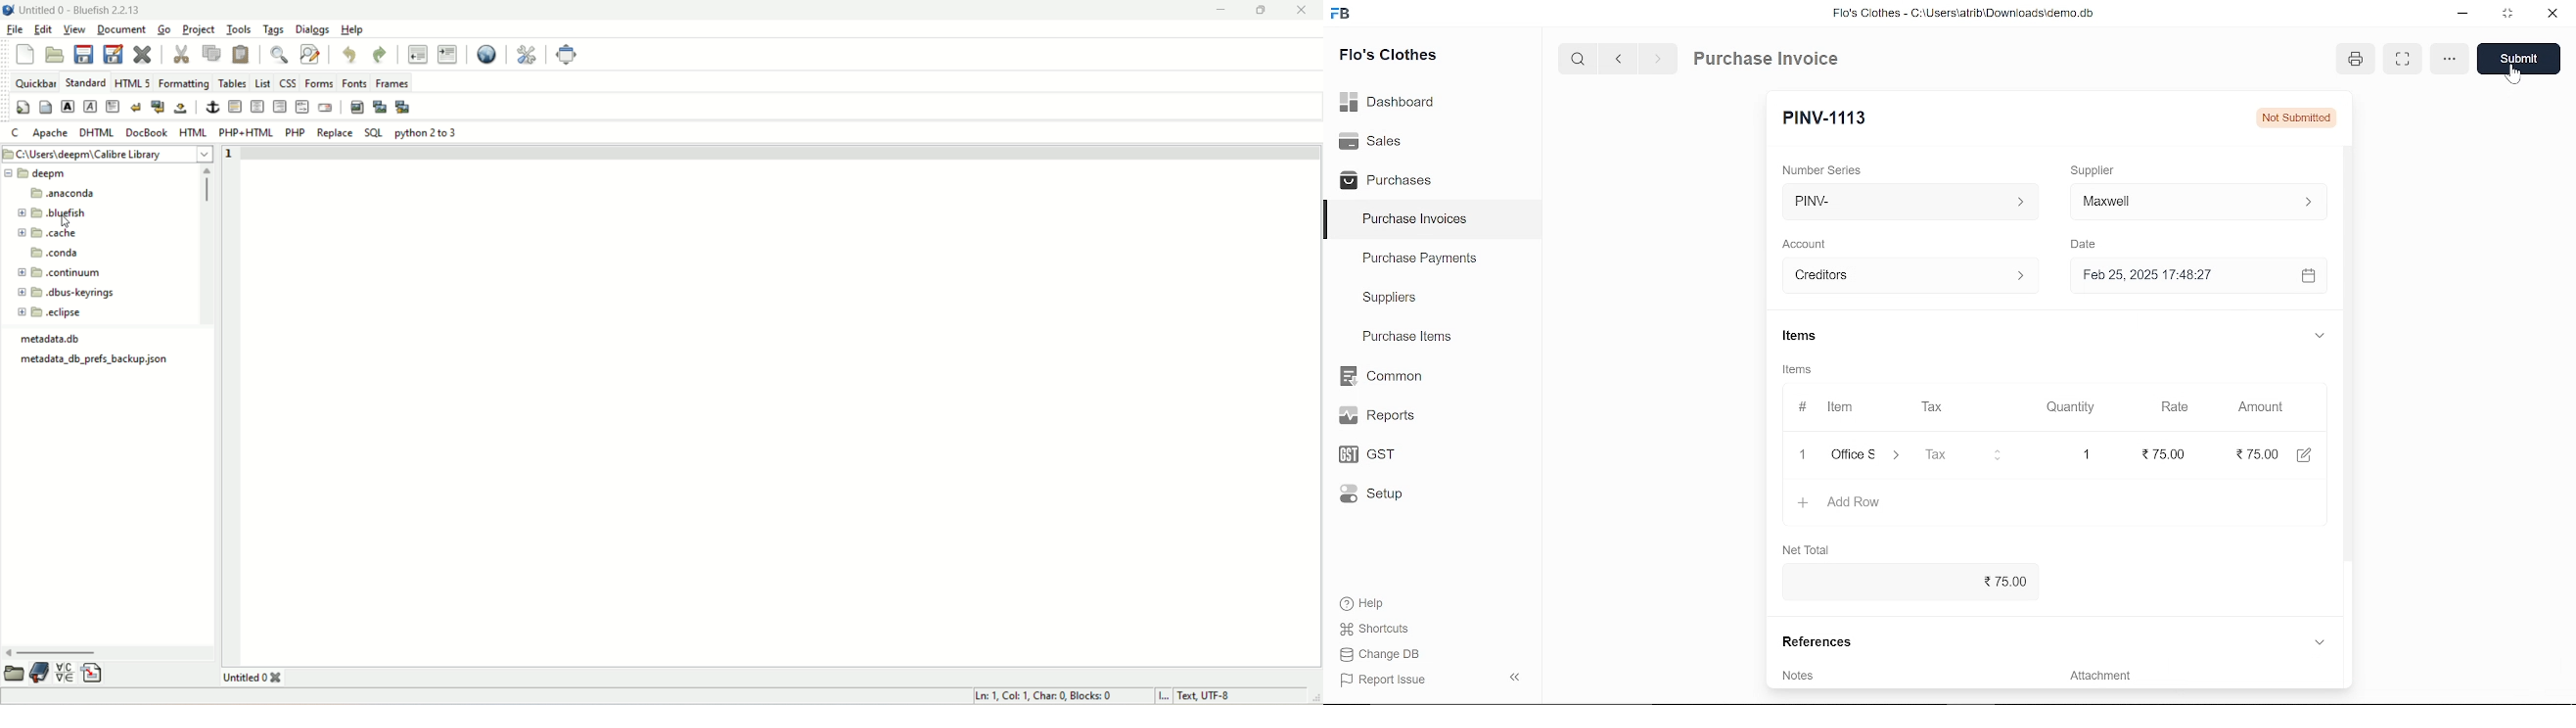 The image size is (2576, 728). I want to click on non-breaking space, so click(183, 108).